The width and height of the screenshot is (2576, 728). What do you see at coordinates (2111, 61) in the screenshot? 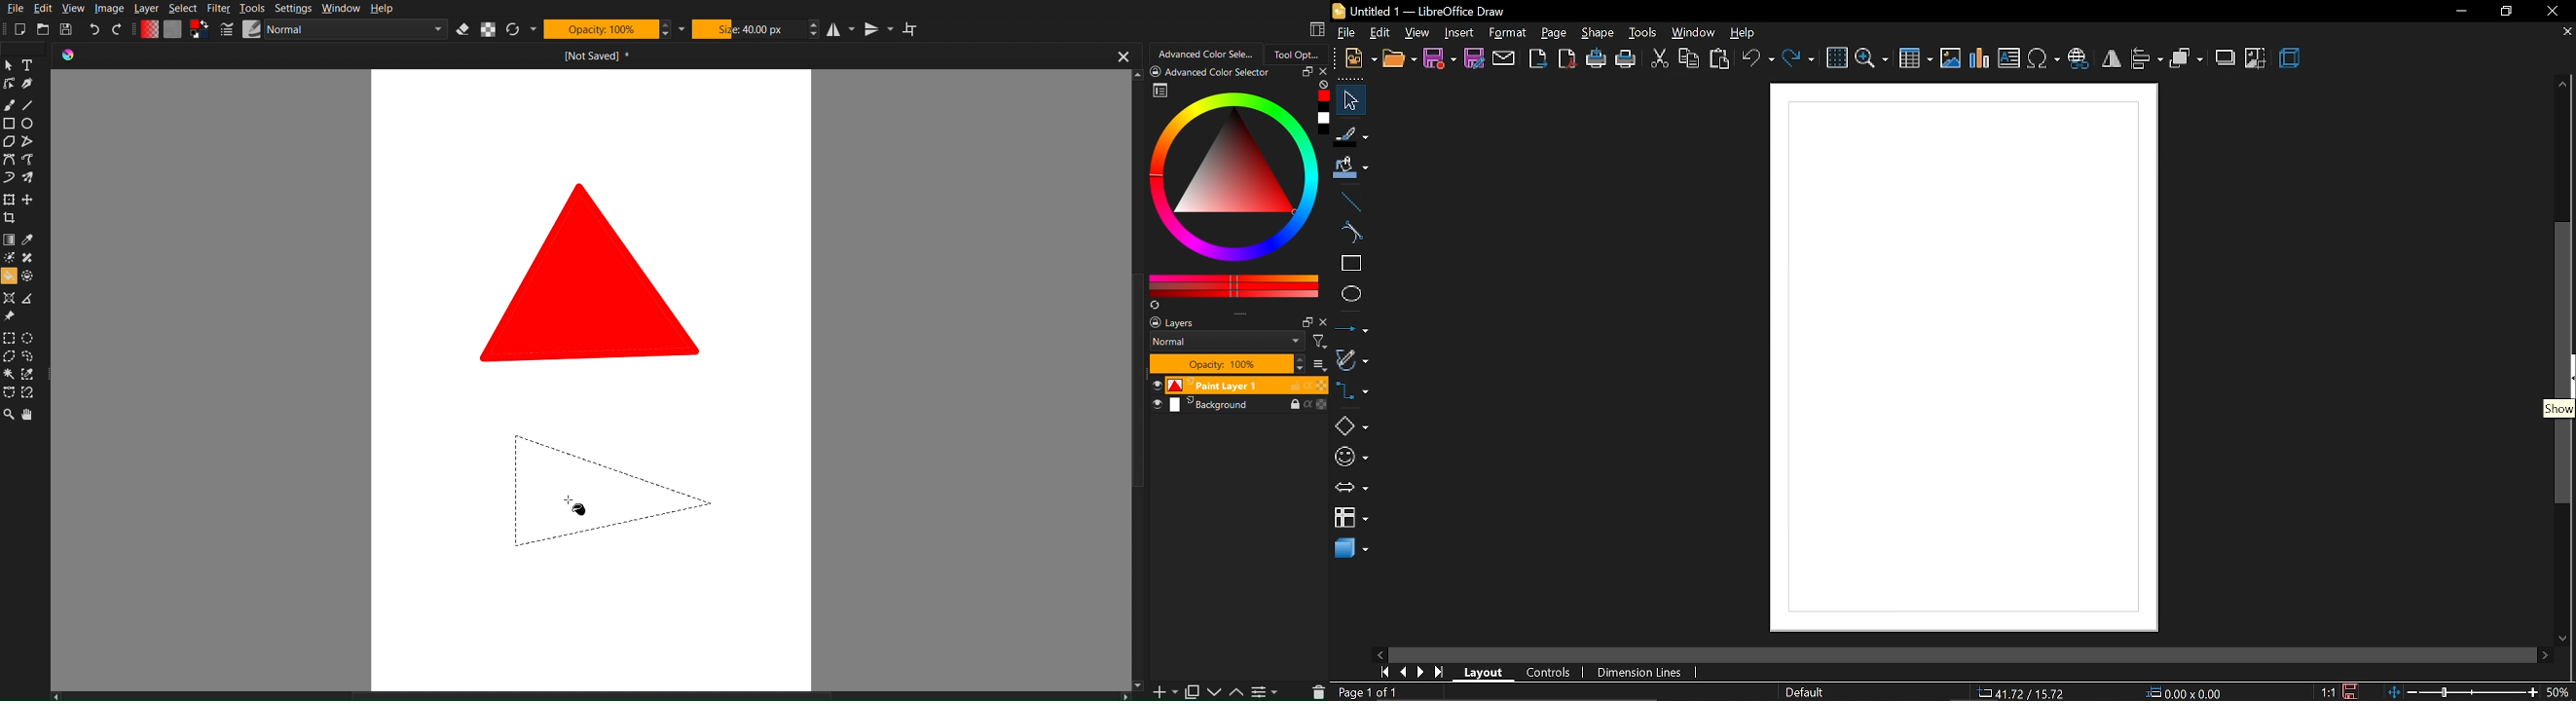
I see `flip` at bounding box center [2111, 61].